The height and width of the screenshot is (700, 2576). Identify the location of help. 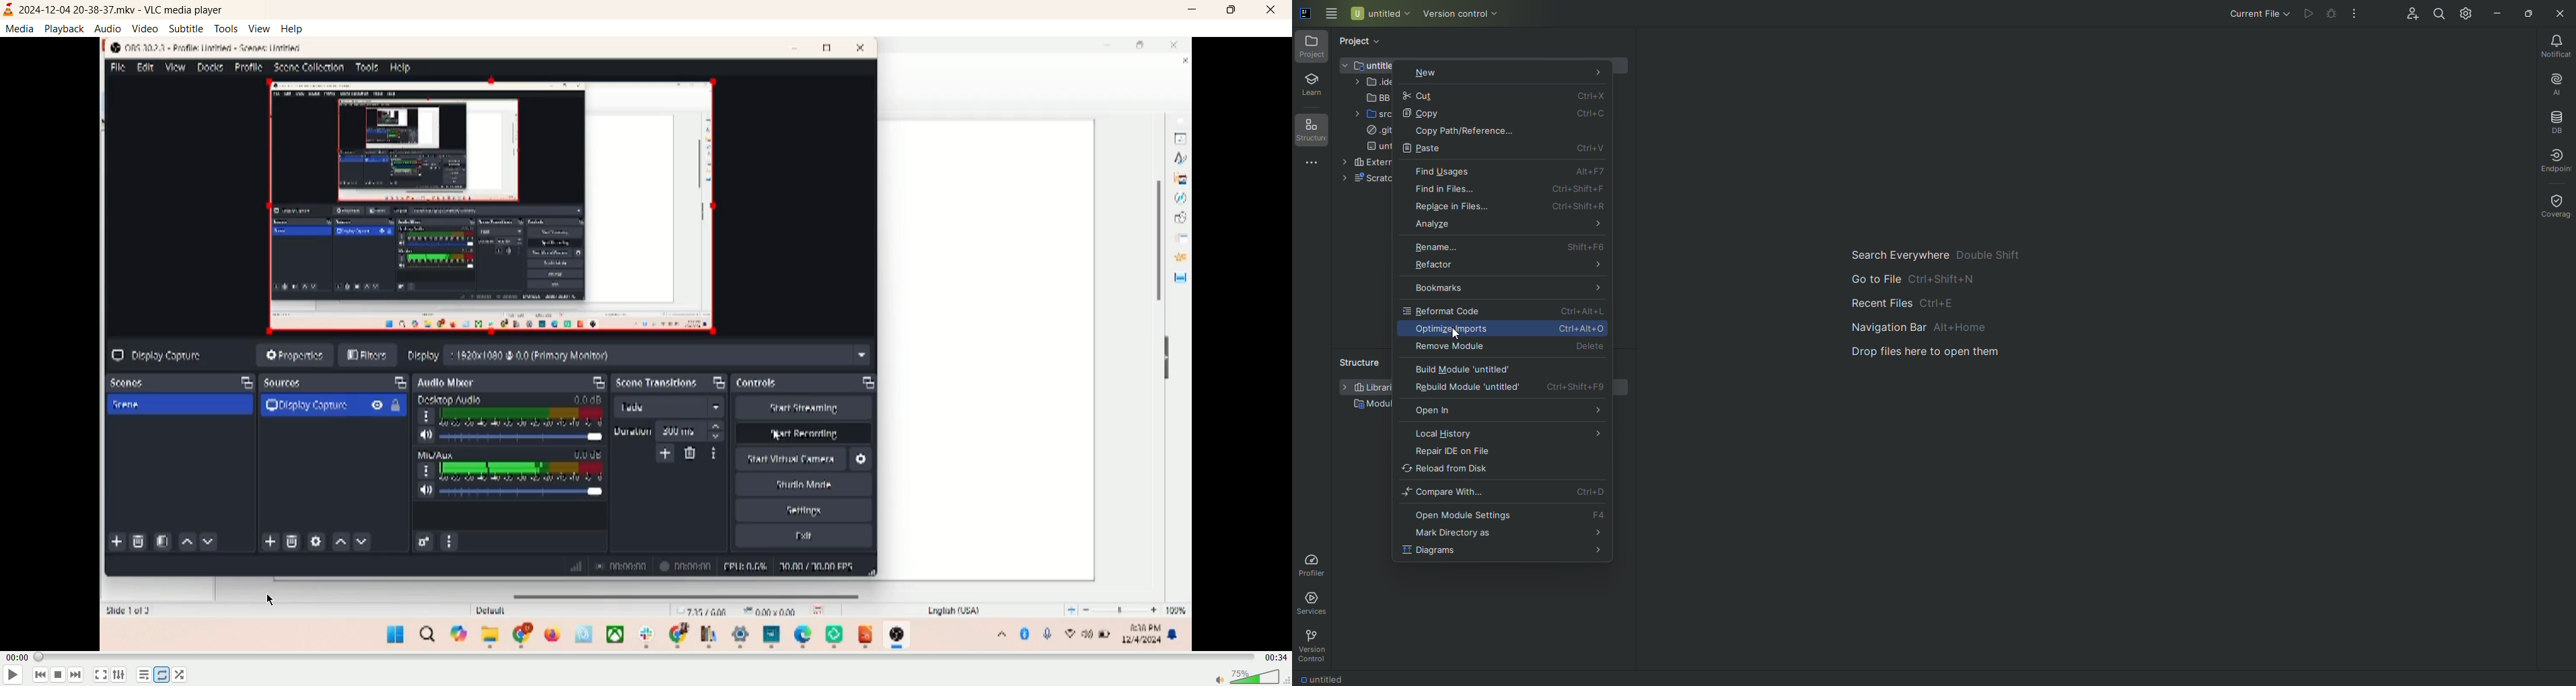
(293, 29).